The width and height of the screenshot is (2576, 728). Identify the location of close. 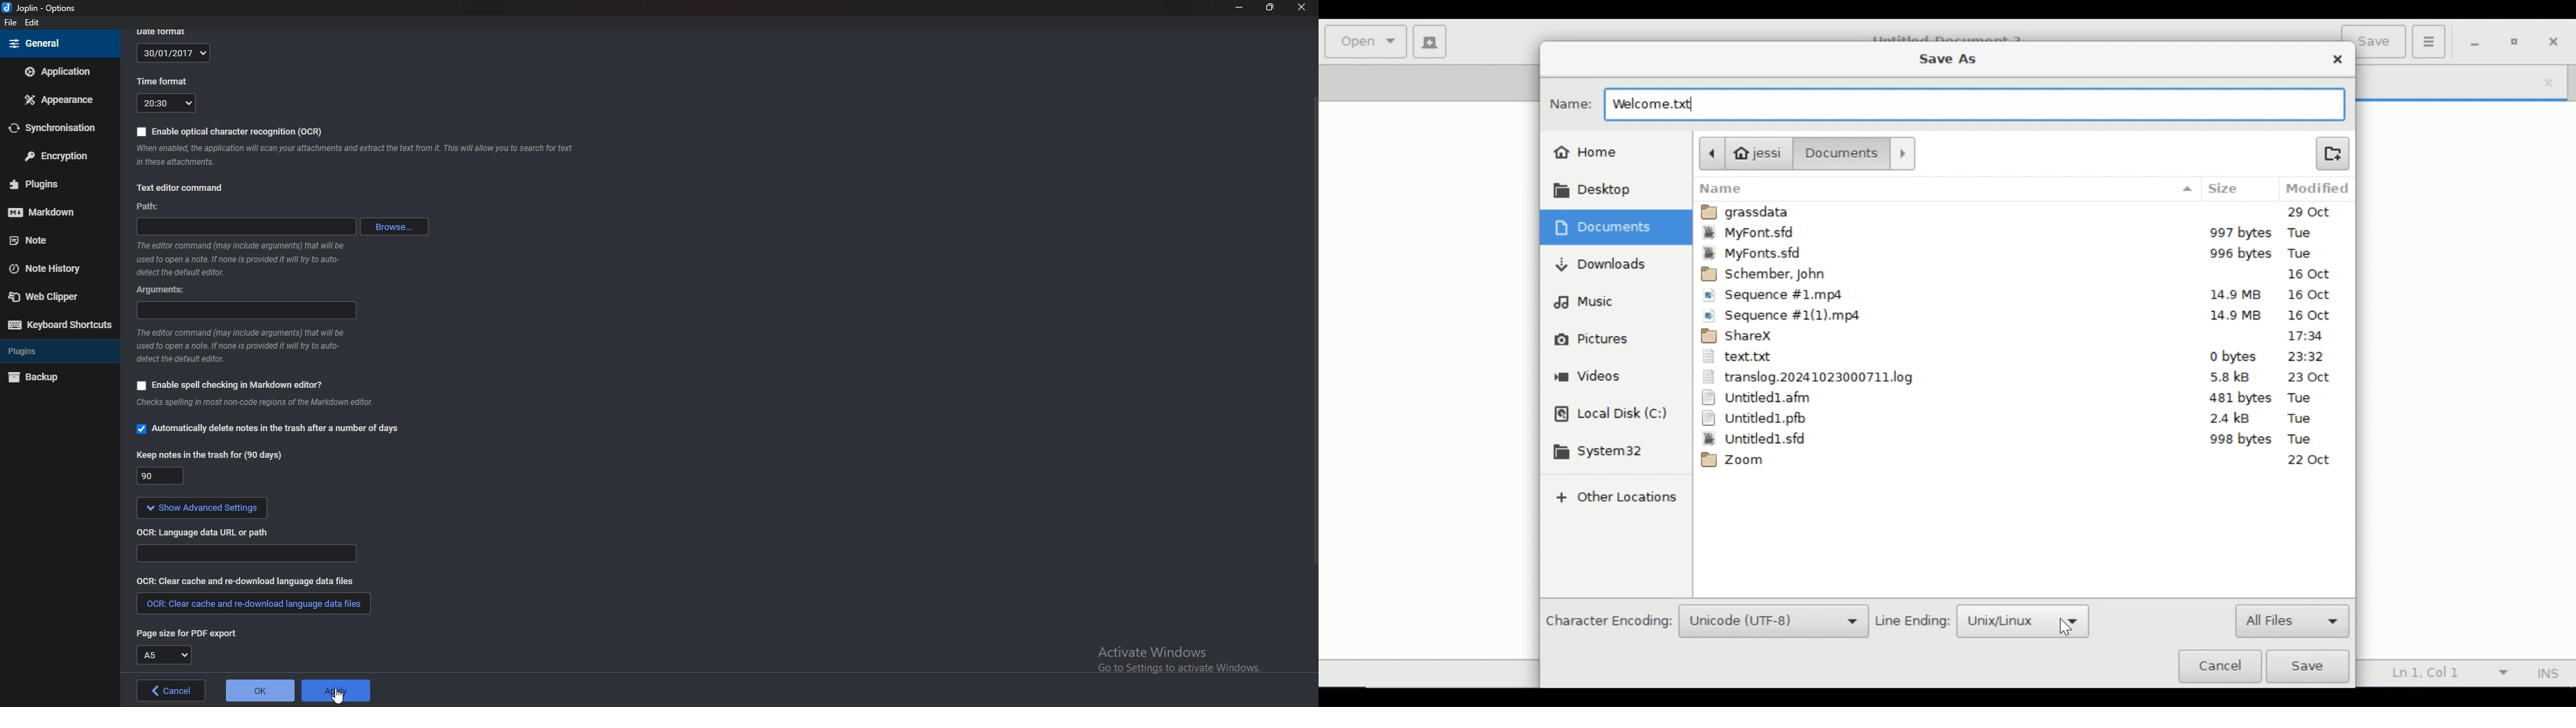
(2548, 82).